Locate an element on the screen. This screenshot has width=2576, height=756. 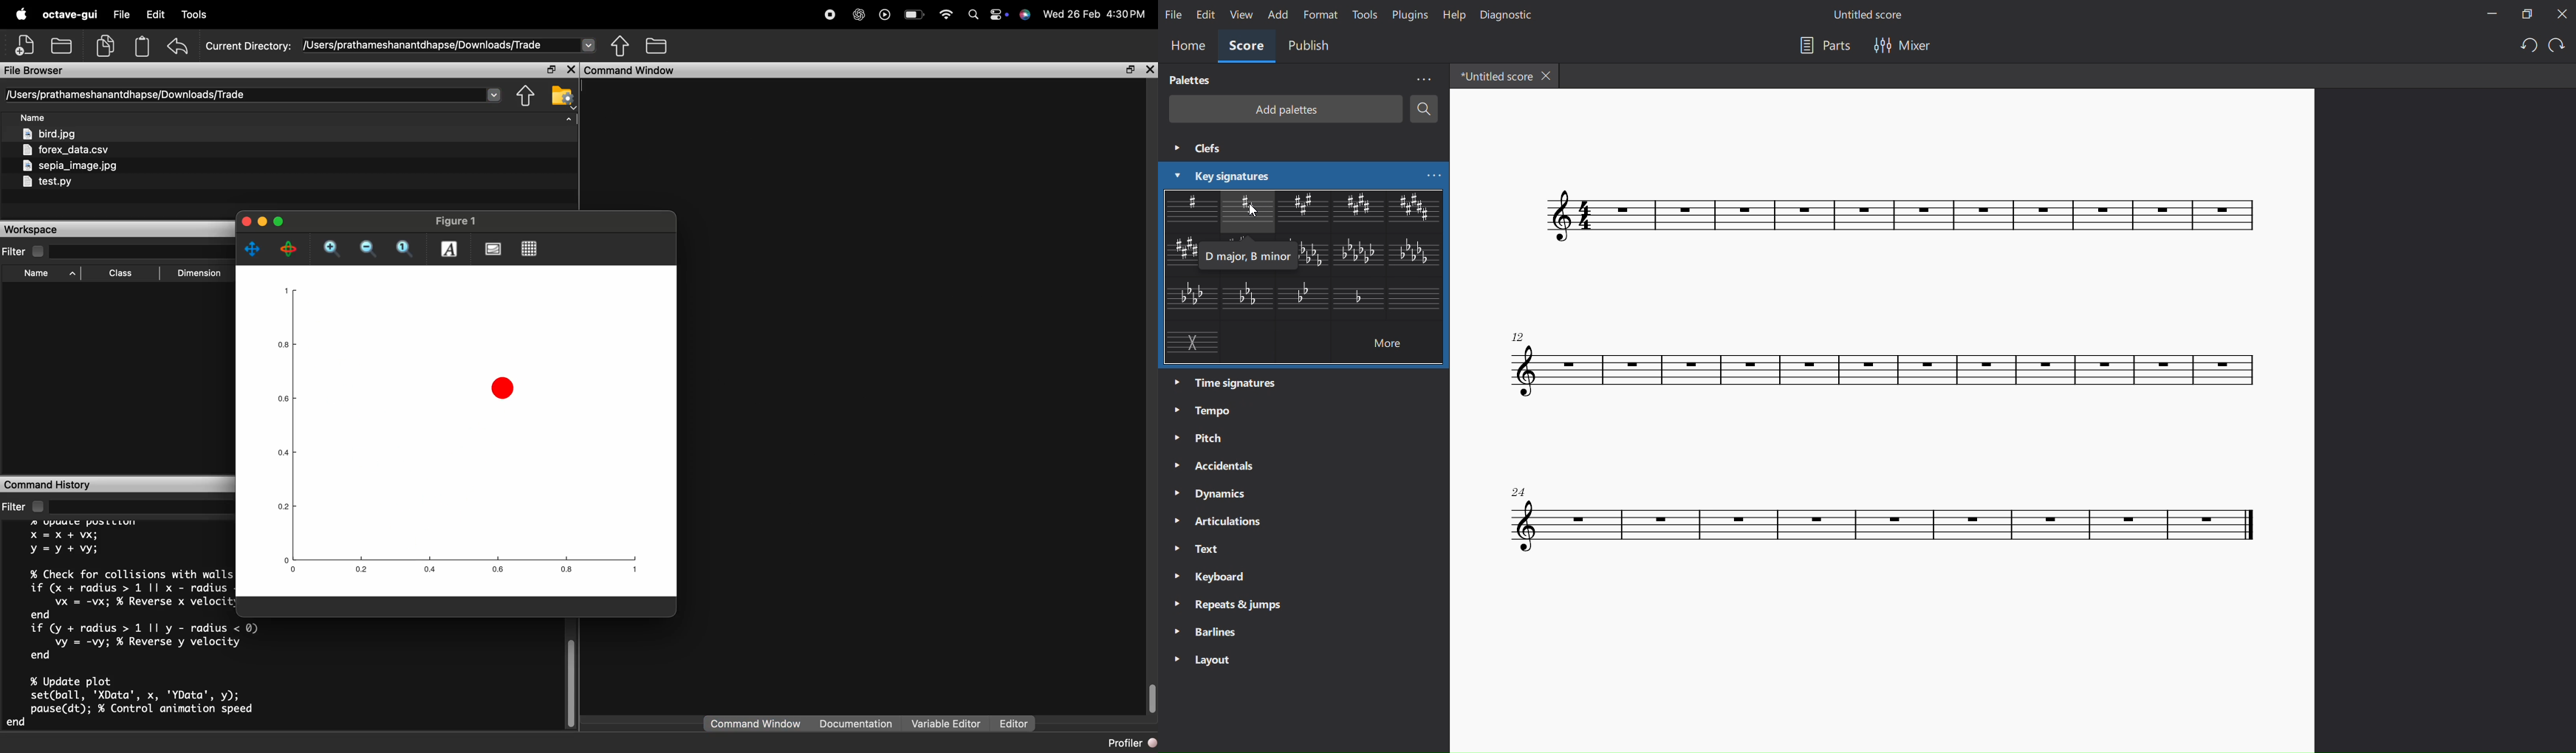
Command History is located at coordinates (46, 486).